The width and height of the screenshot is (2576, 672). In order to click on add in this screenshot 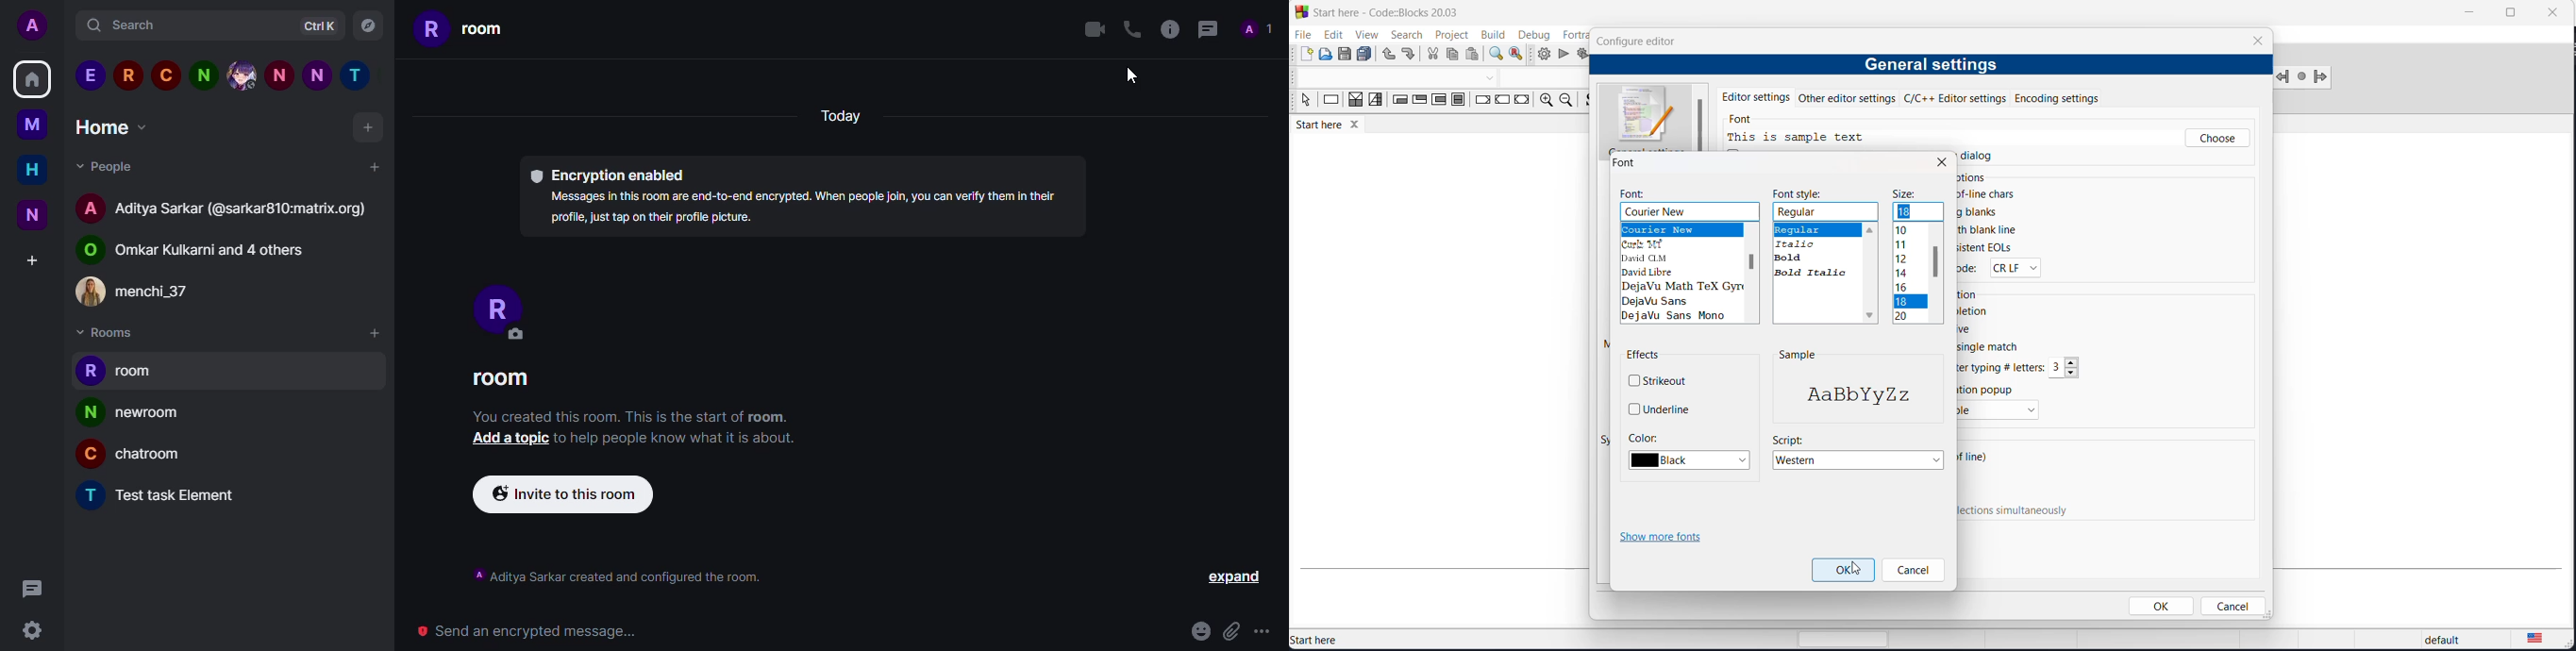, I will do `click(373, 333)`.